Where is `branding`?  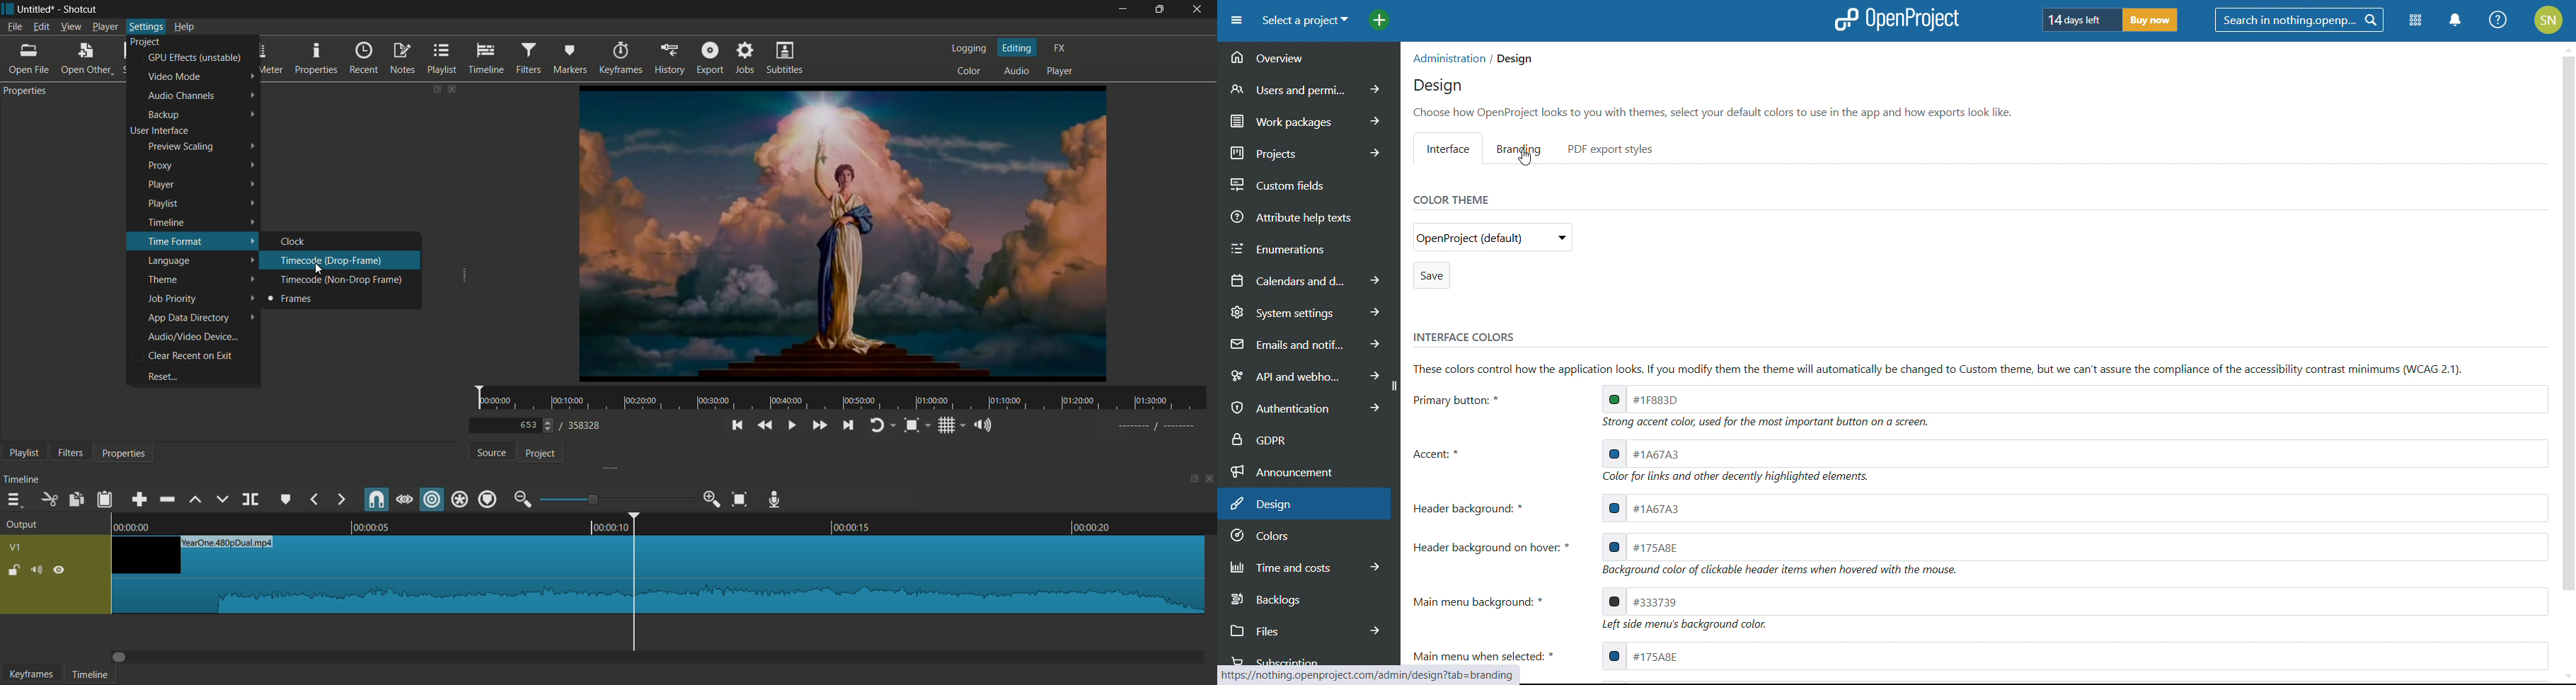 branding is located at coordinates (1522, 149).